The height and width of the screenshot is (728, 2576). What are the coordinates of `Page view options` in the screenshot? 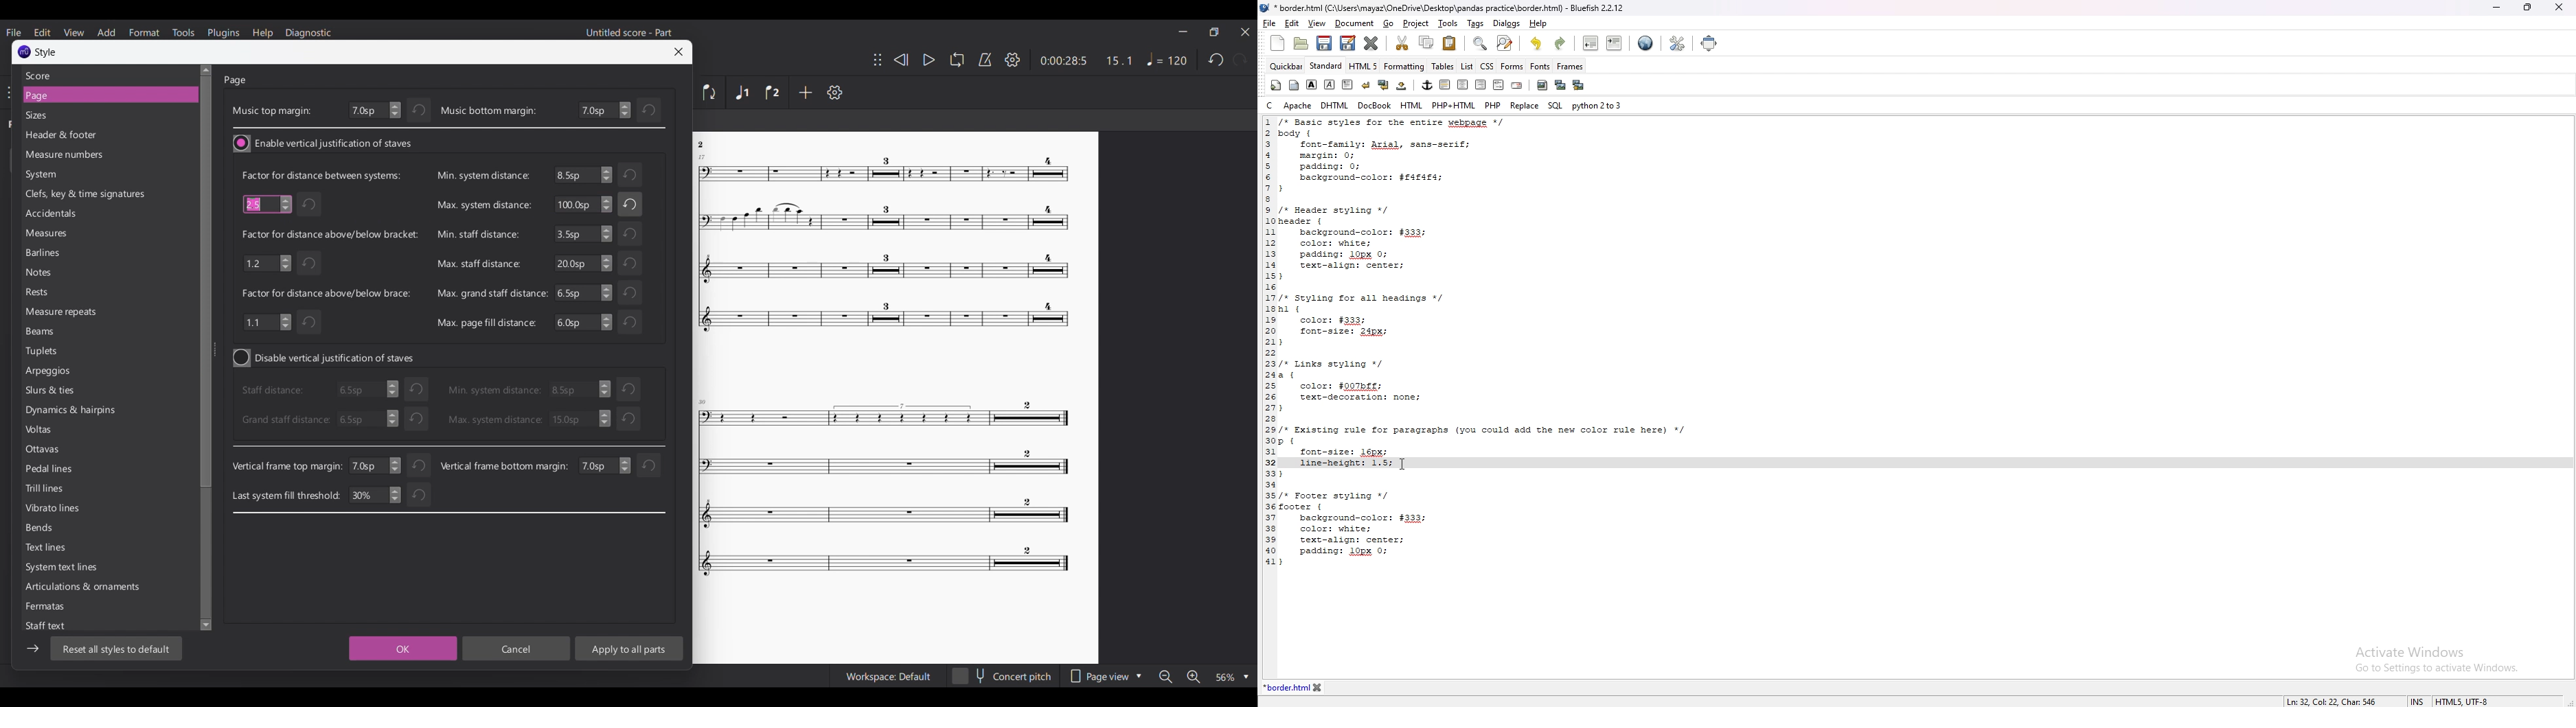 It's located at (1105, 676).